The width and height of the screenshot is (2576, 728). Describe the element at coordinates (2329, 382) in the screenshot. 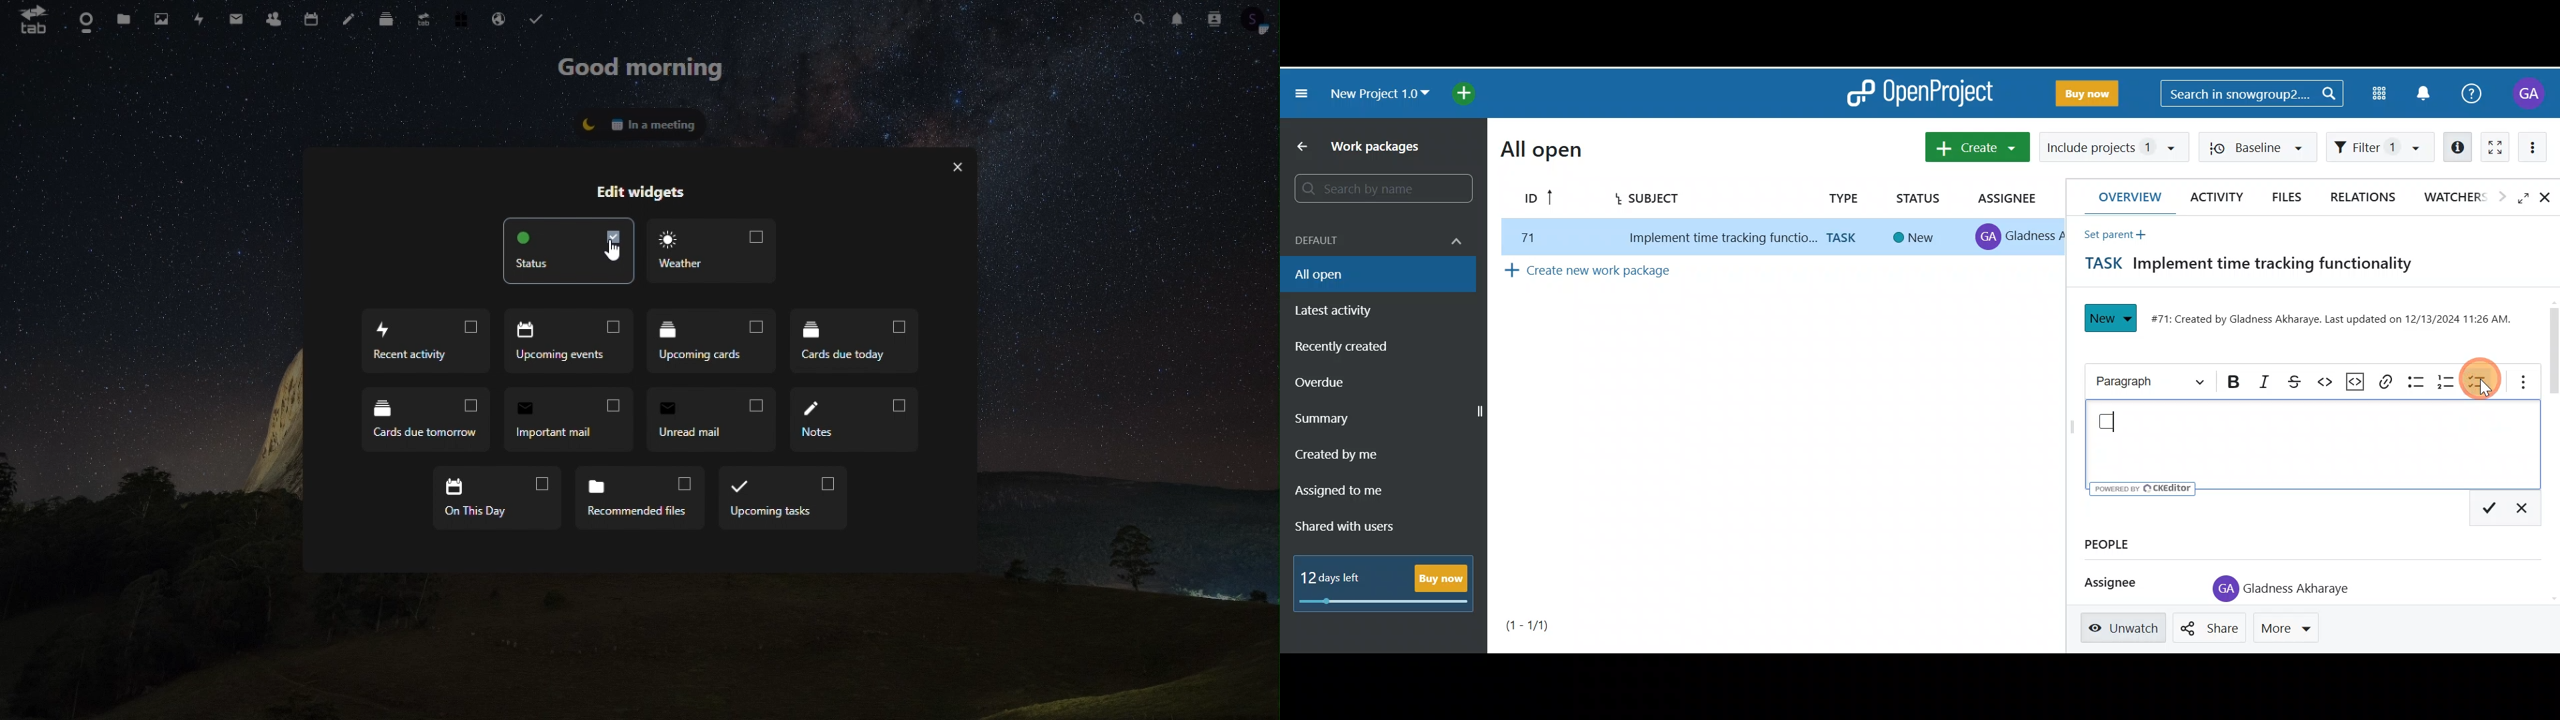

I see `Code` at that location.